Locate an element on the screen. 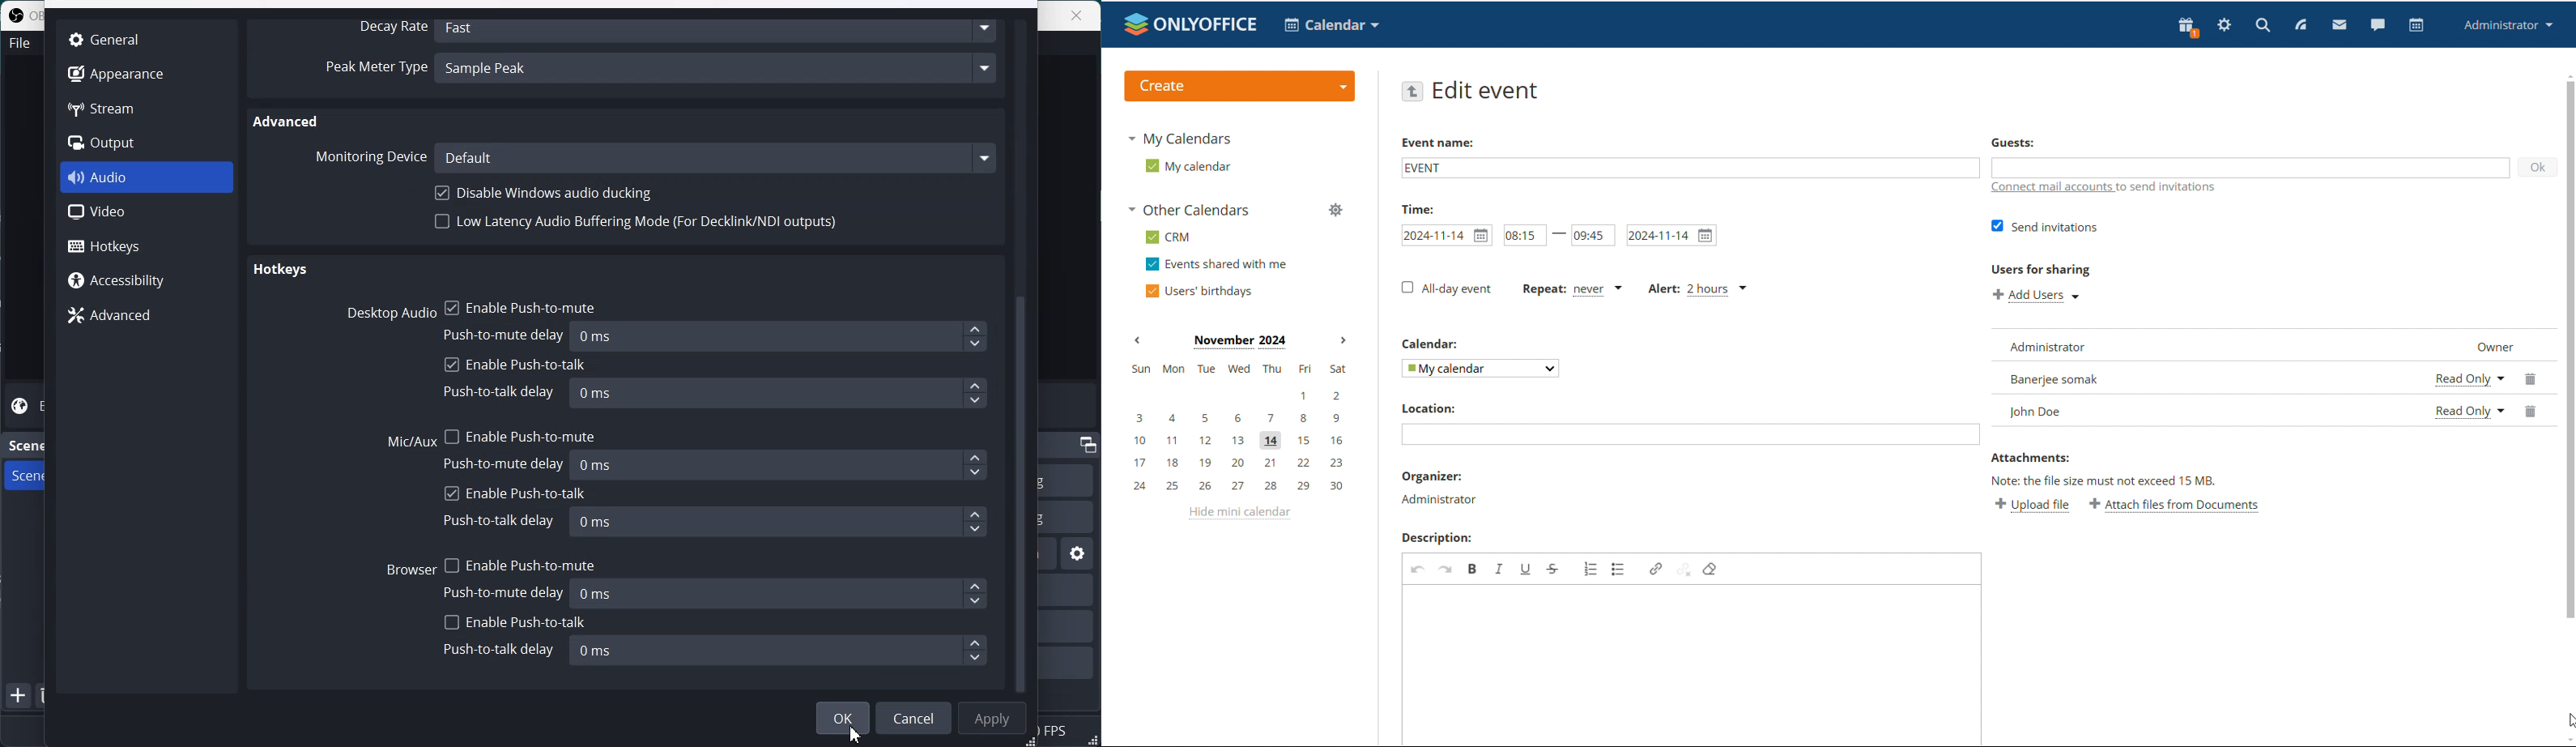 The width and height of the screenshot is (2576, 756). create is located at coordinates (1240, 85).